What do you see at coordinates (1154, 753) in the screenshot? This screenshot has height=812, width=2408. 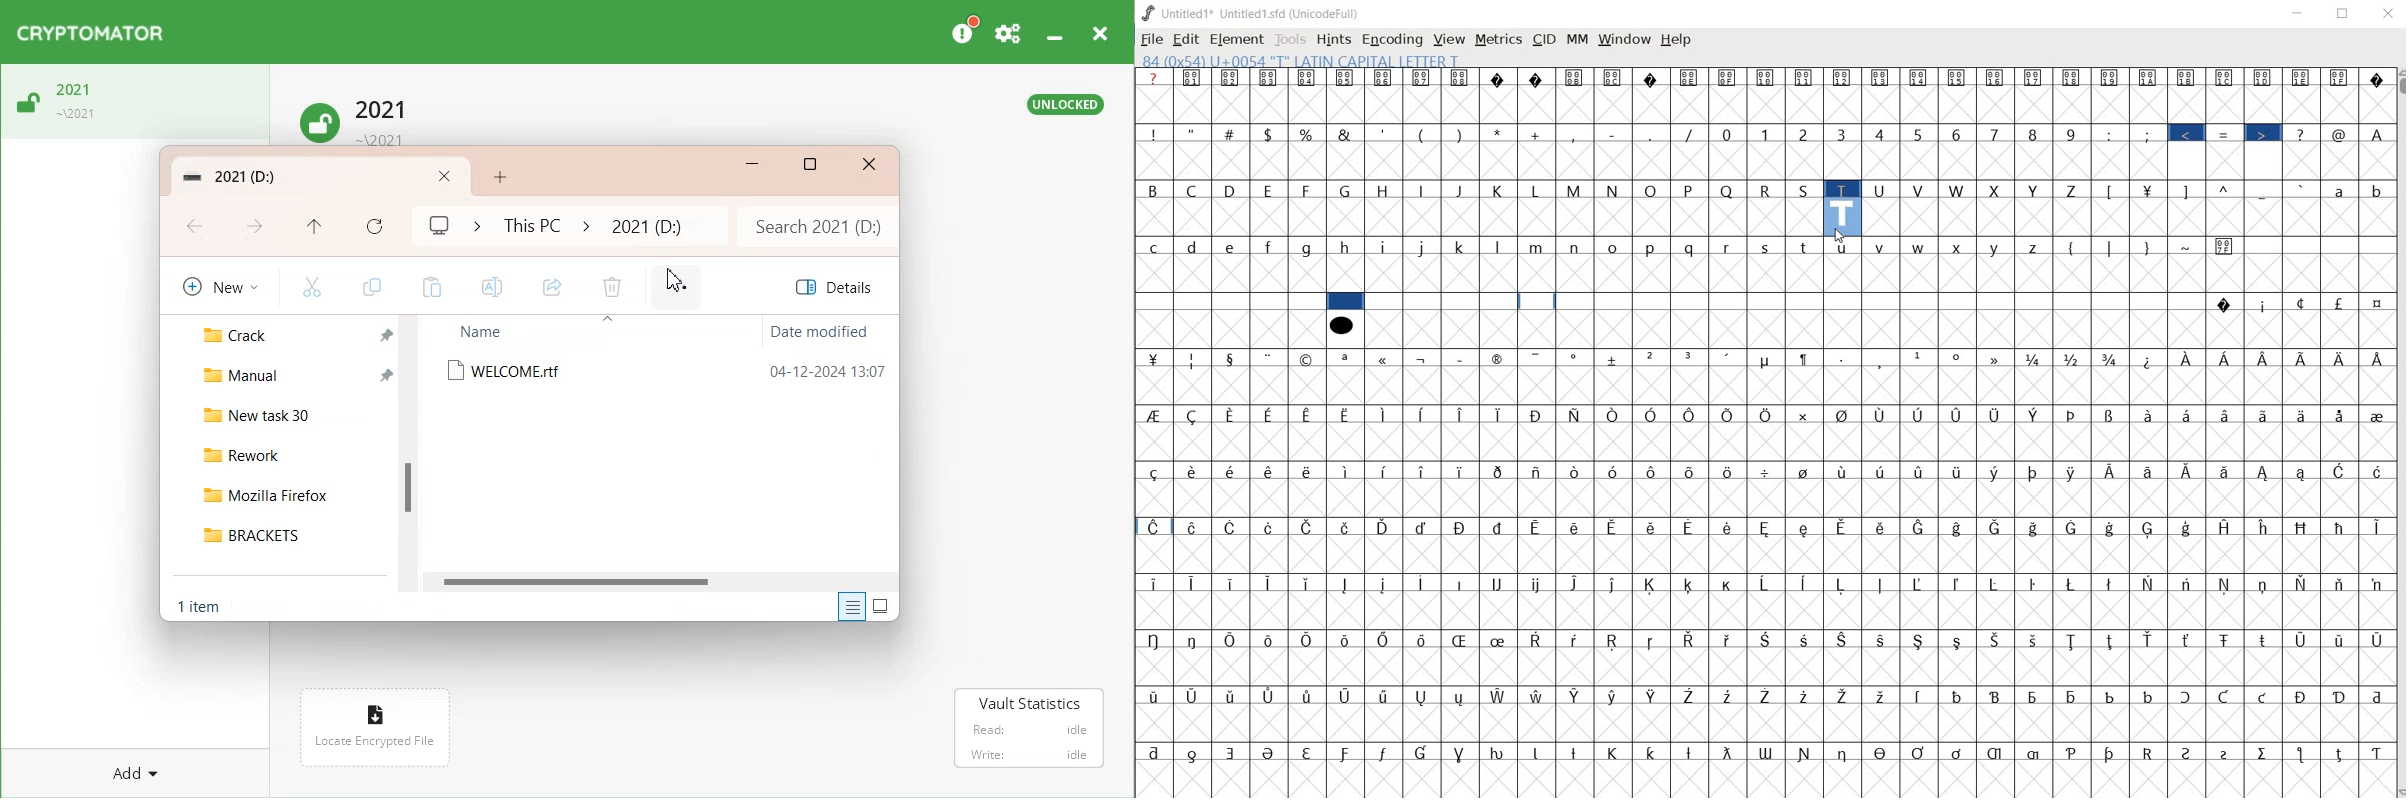 I see `Symbol` at bounding box center [1154, 753].